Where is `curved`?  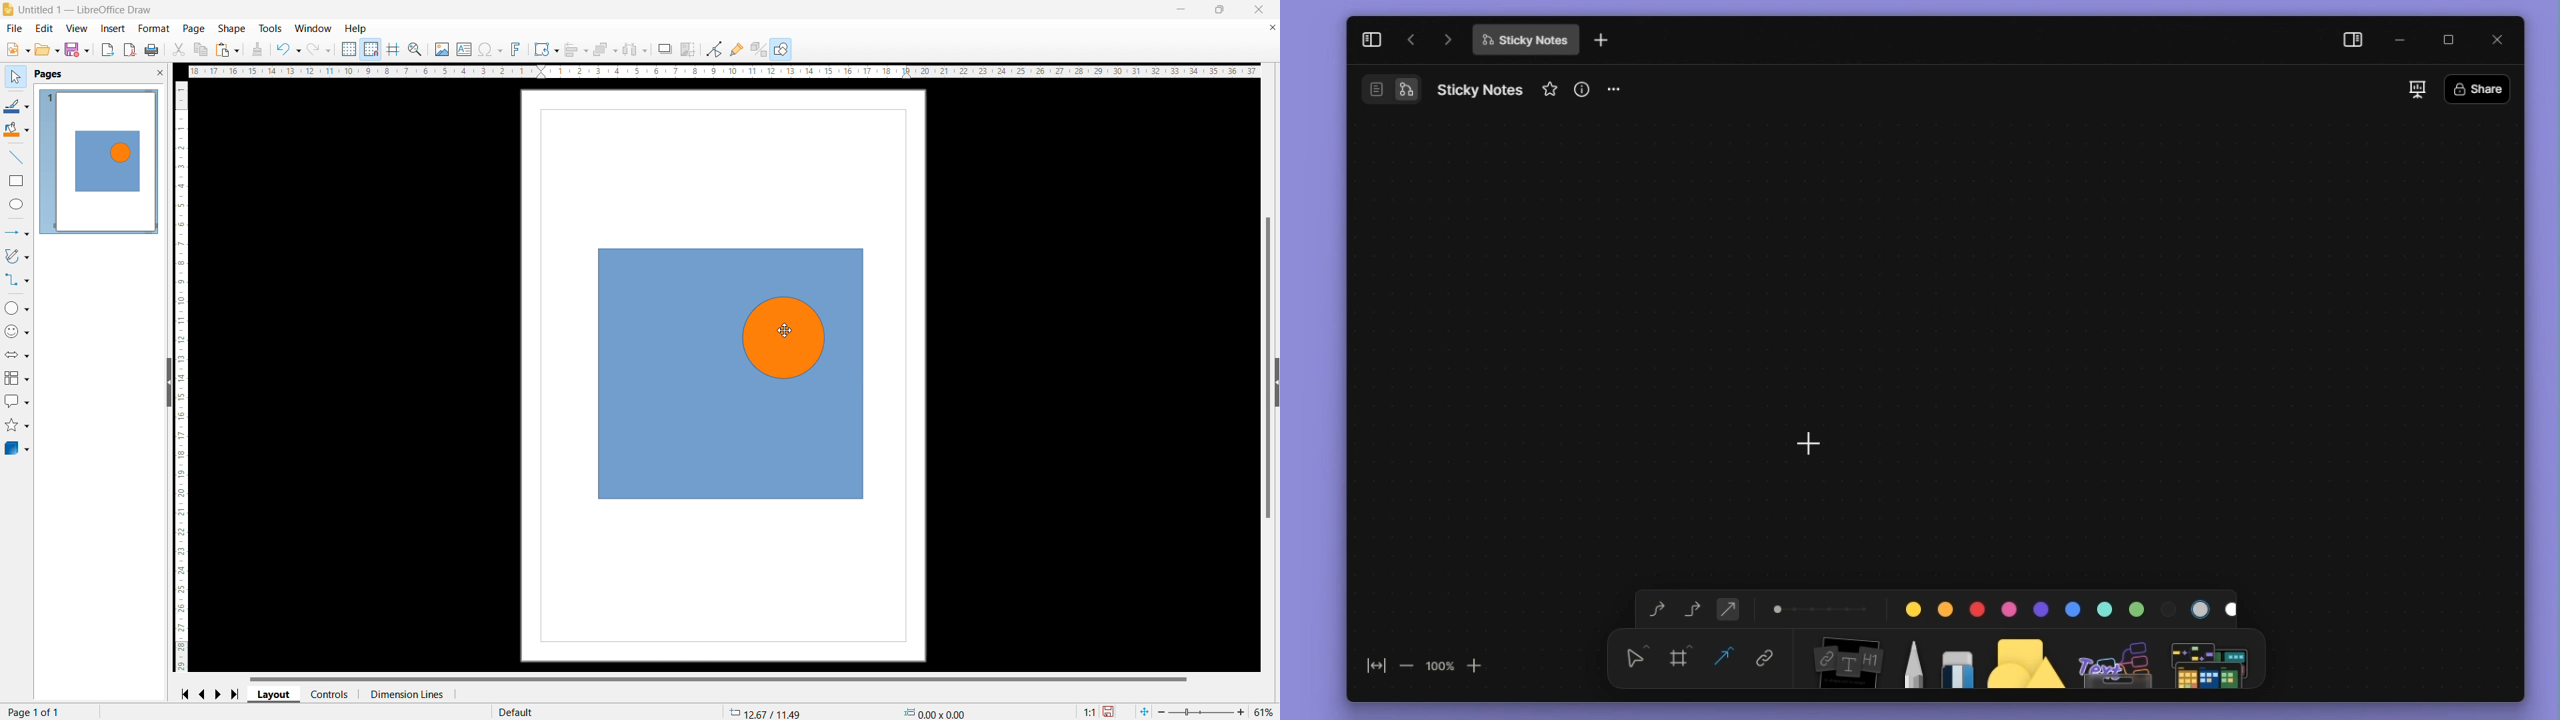 curved is located at coordinates (1653, 610).